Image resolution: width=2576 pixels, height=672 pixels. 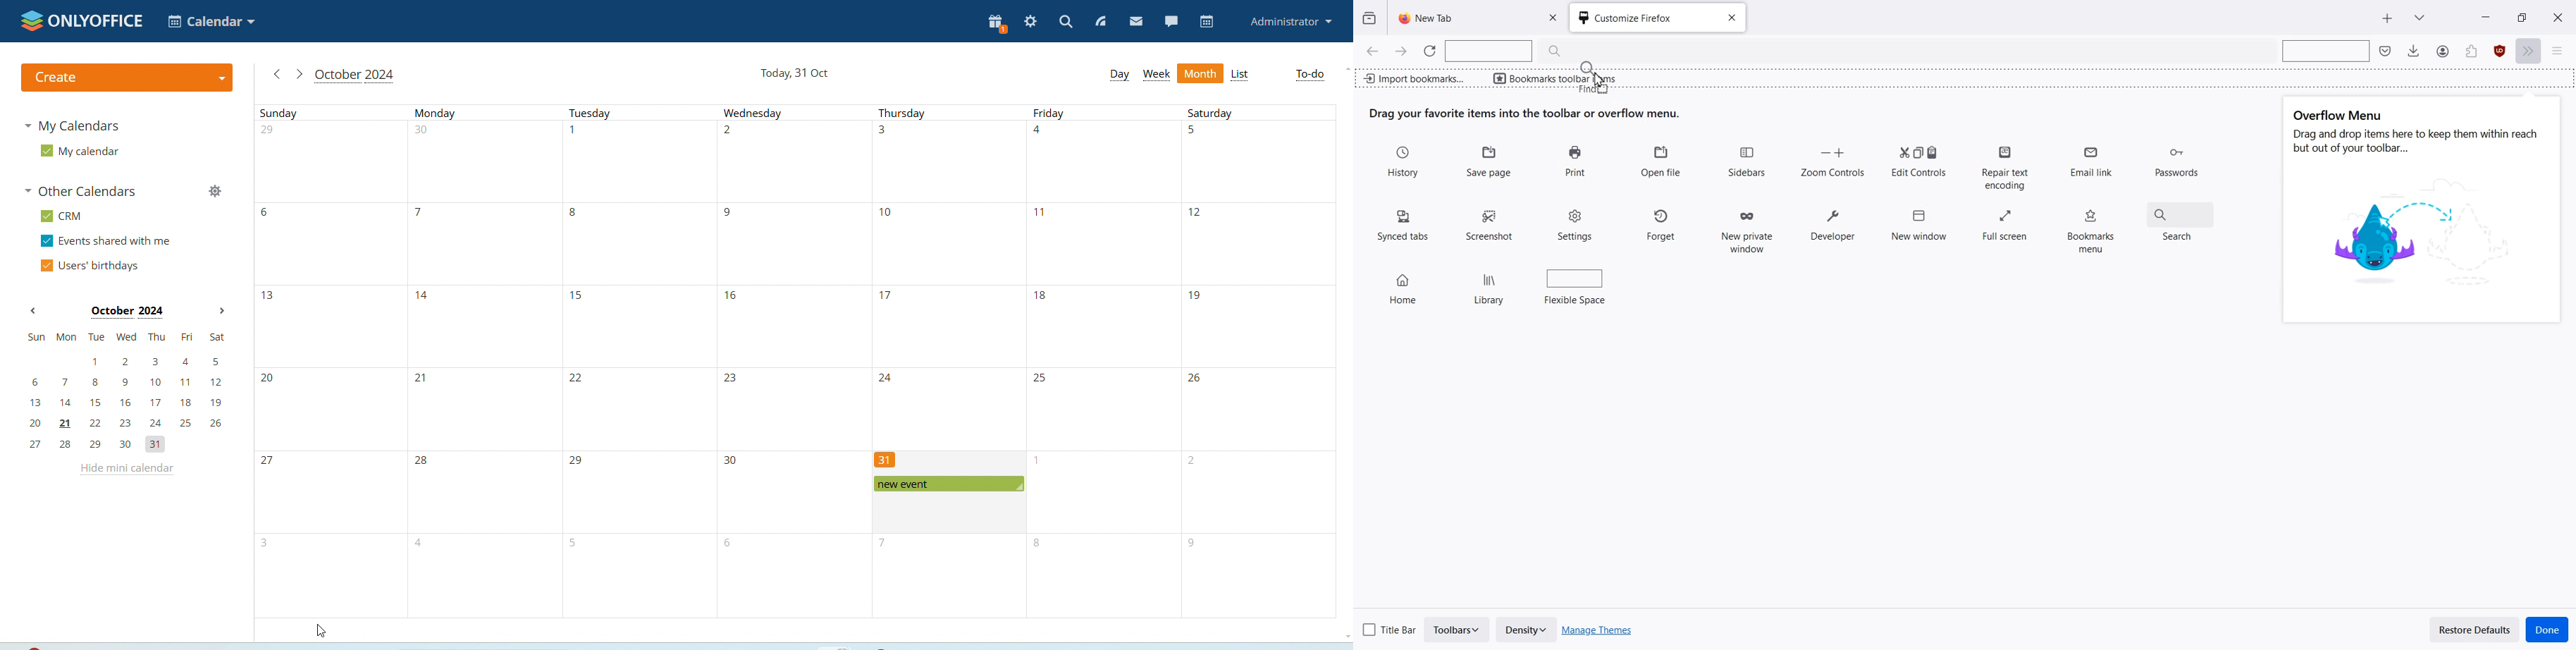 What do you see at coordinates (1402, 51) in the screenshot?
I see `Go Forward one page ` at bounding box center [1402, 51].